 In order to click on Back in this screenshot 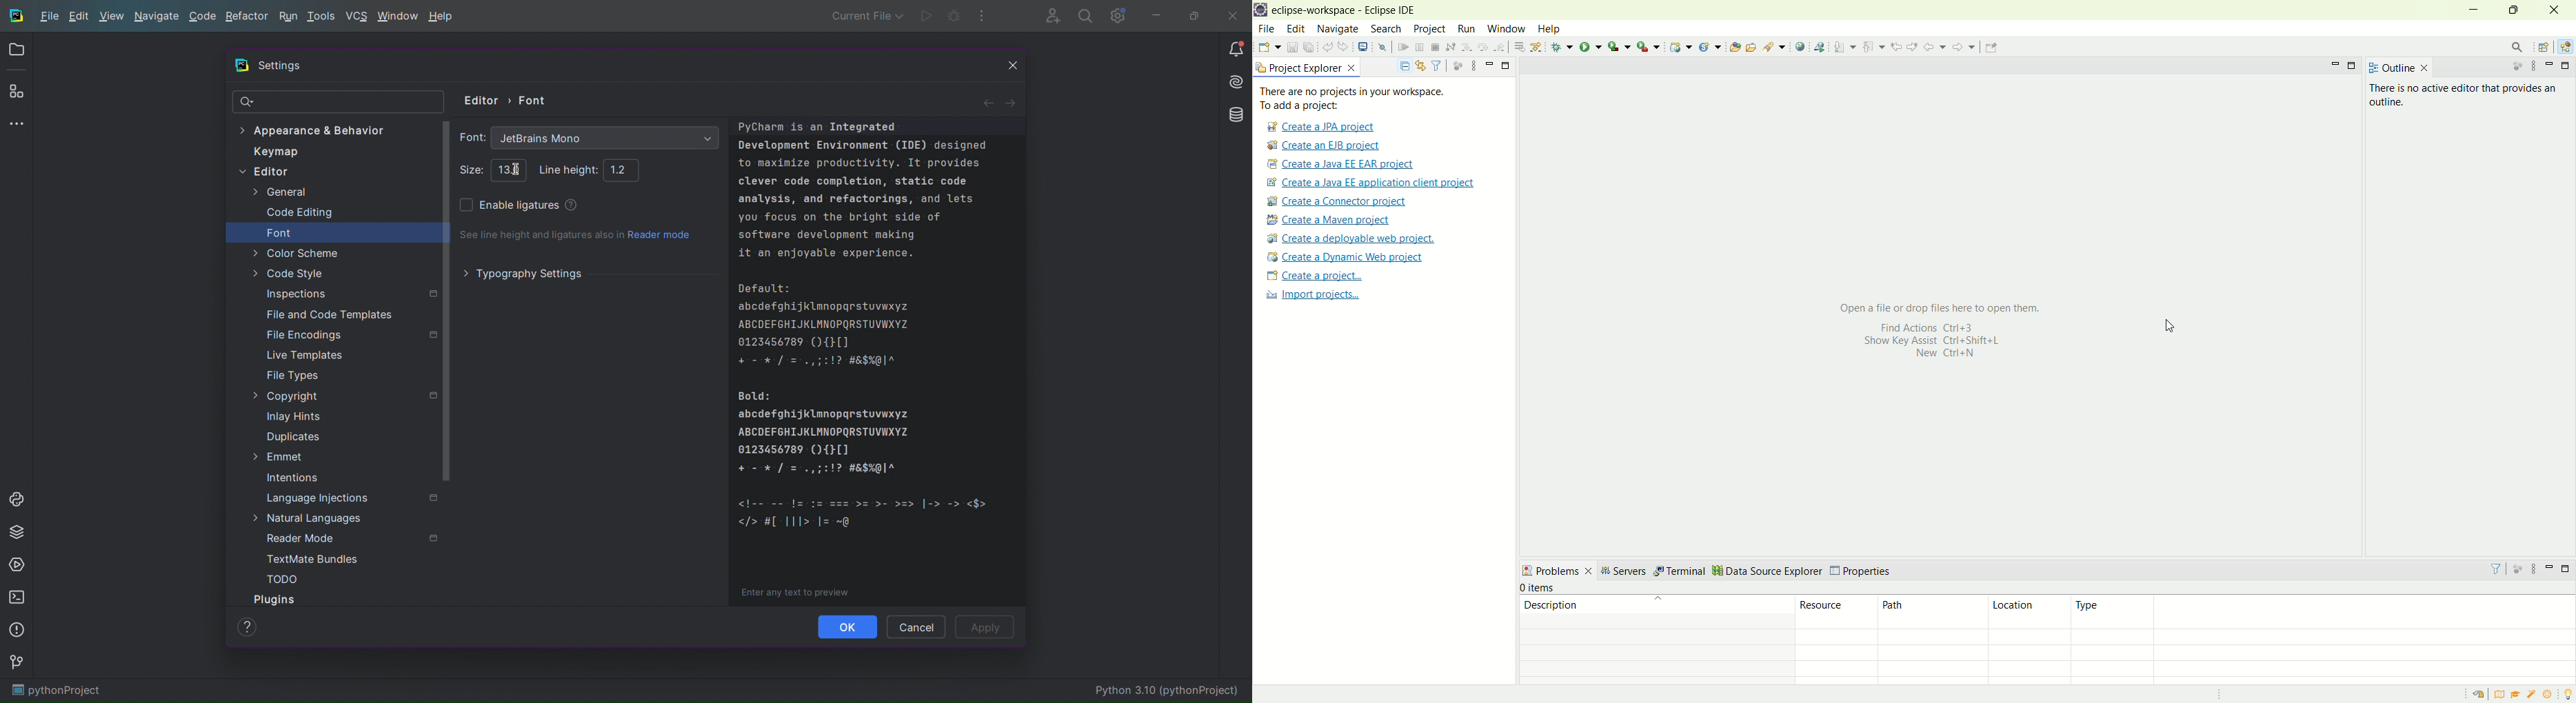, I will do `click(987, 102)`.